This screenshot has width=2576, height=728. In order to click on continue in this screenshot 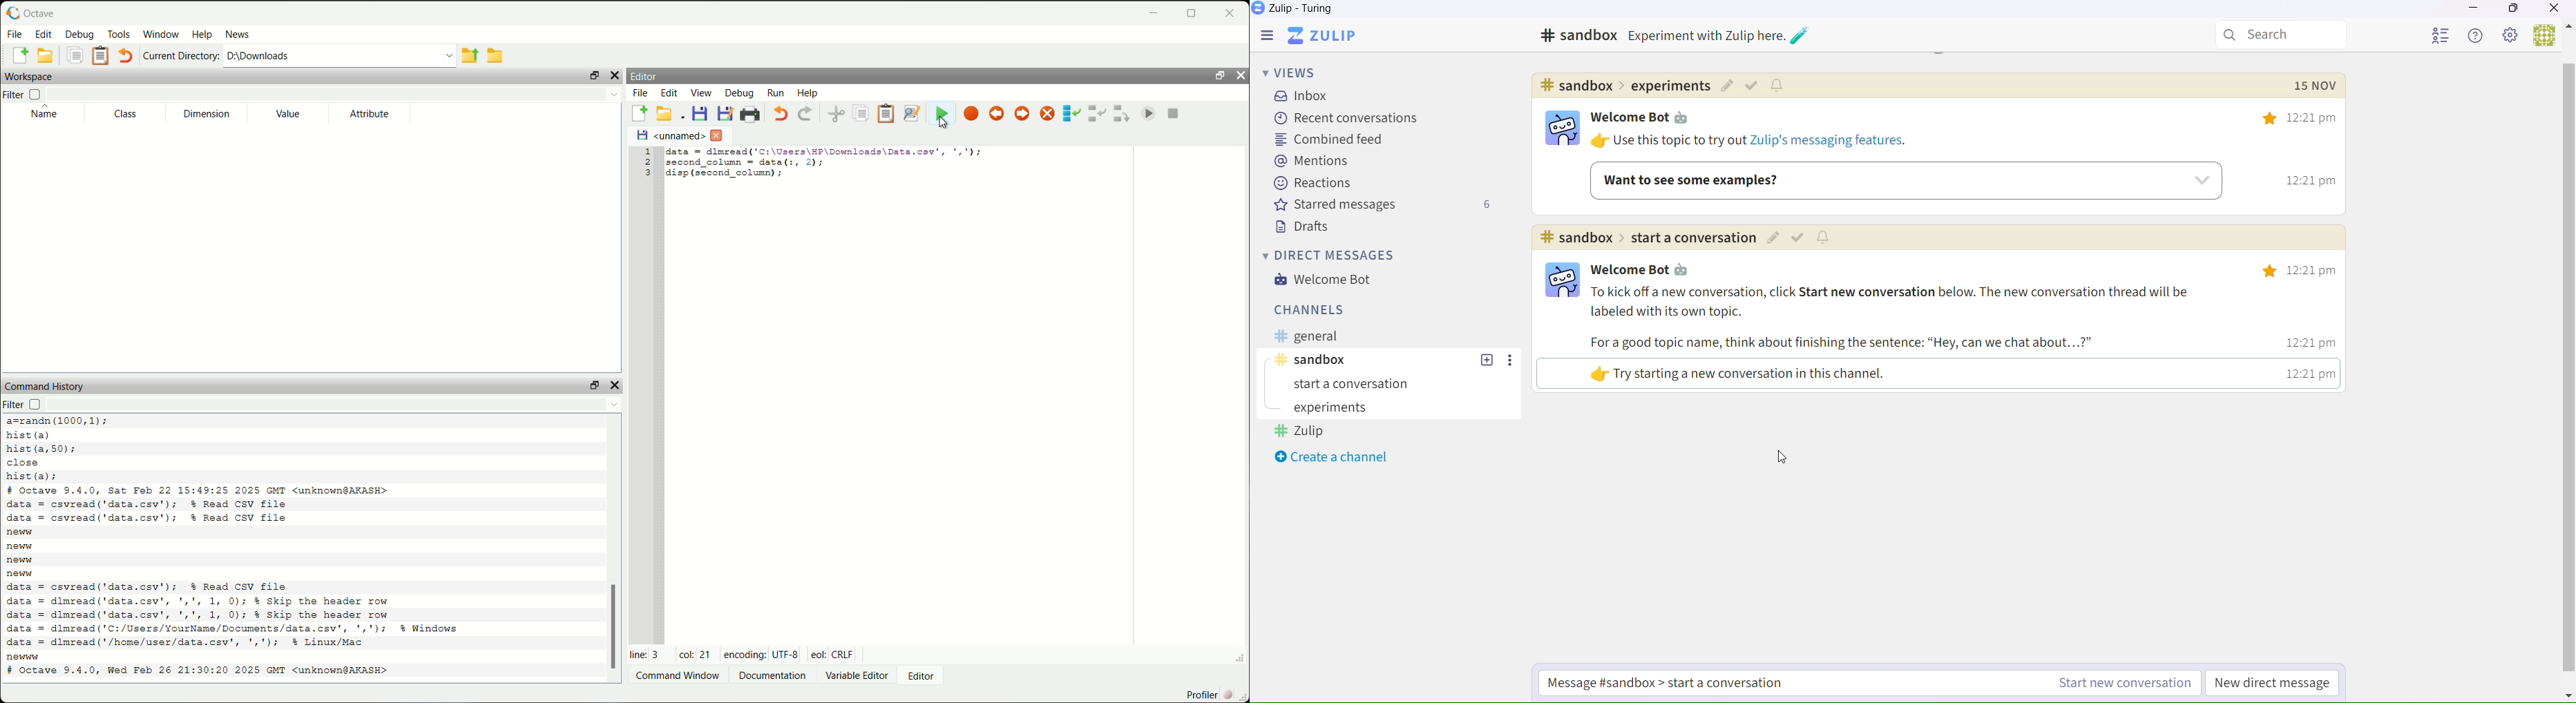, I will do `click(1151, 111)`.